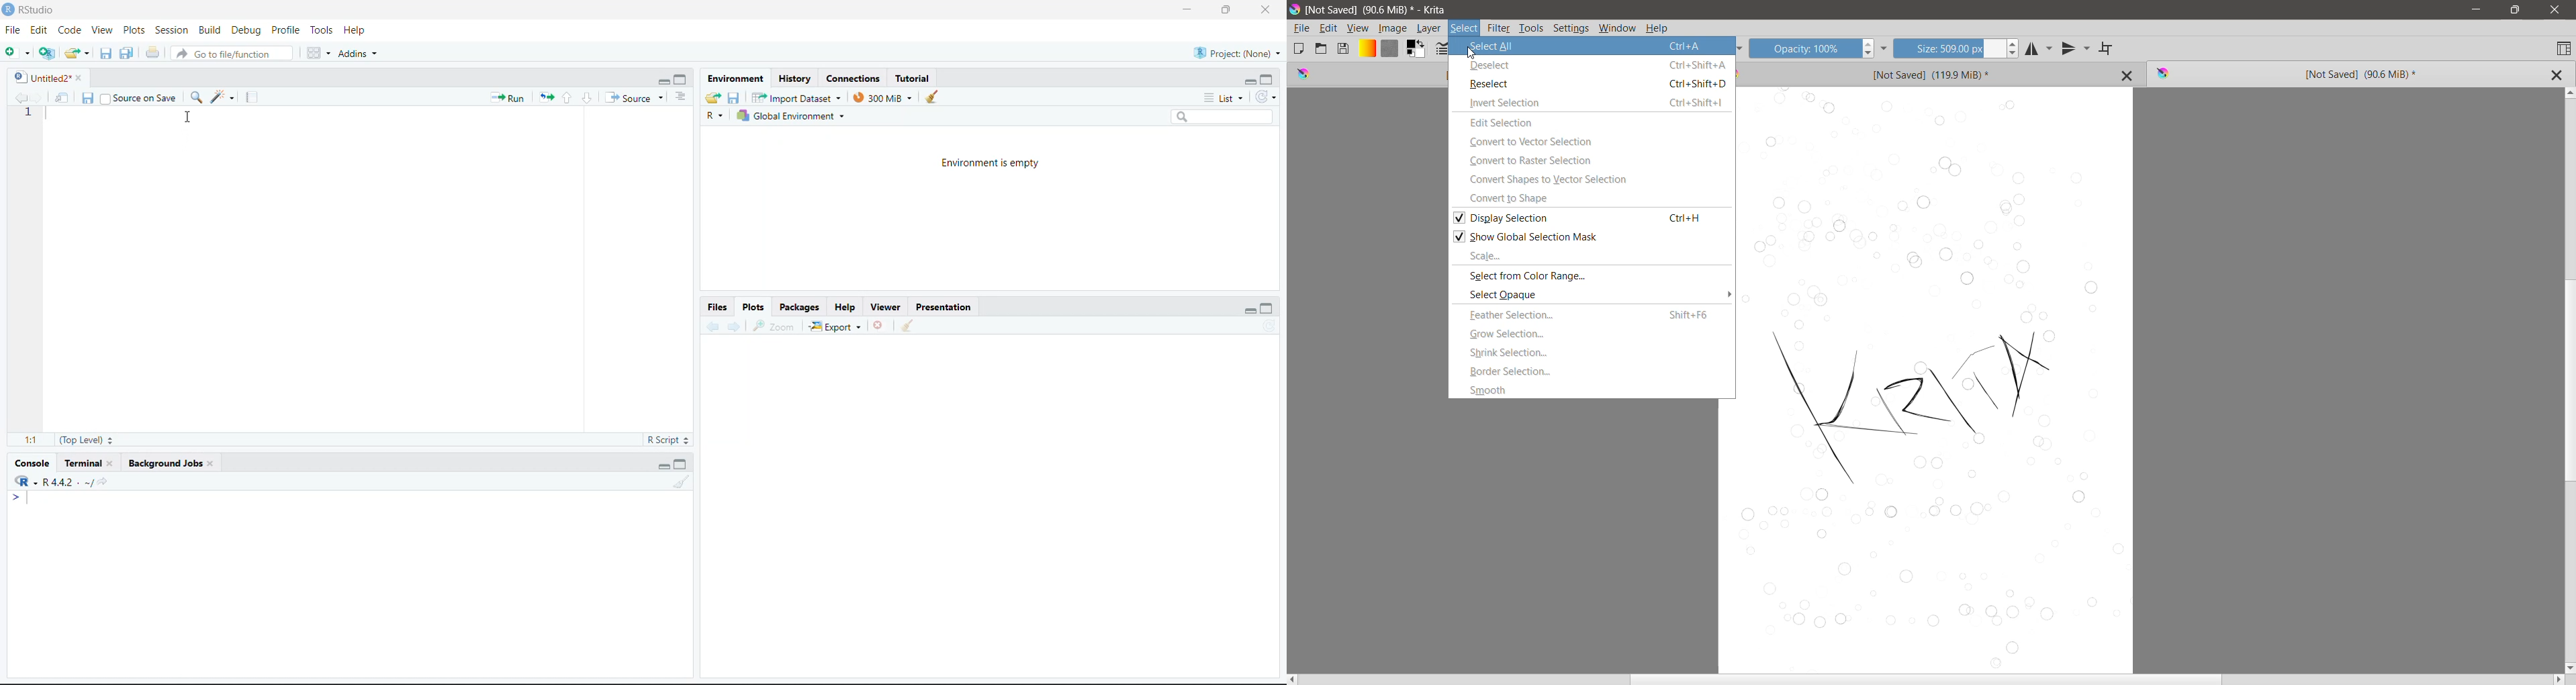 Image resolution: width=2576 pixels, height=700 pixels. Describe the element at coordinates (357, 54) in the screenshot. I see ` Addins ` at that location.